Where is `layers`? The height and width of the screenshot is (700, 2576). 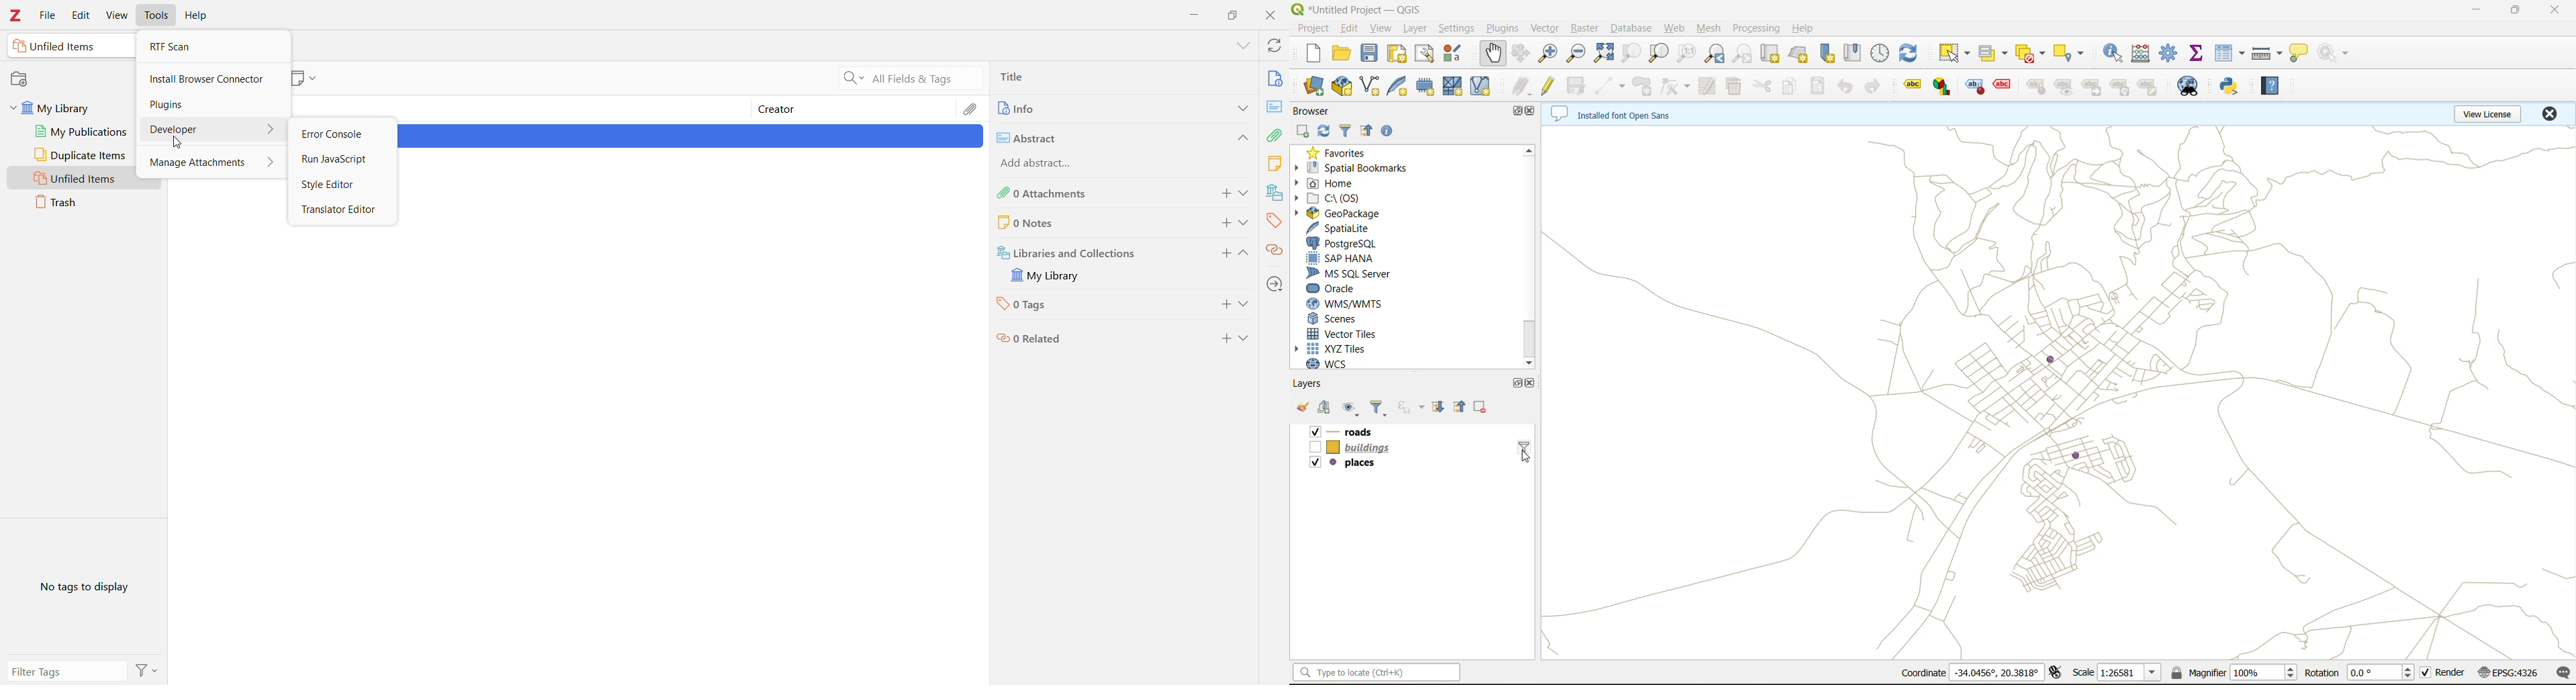 layers is located at coordinates (1364, 432).